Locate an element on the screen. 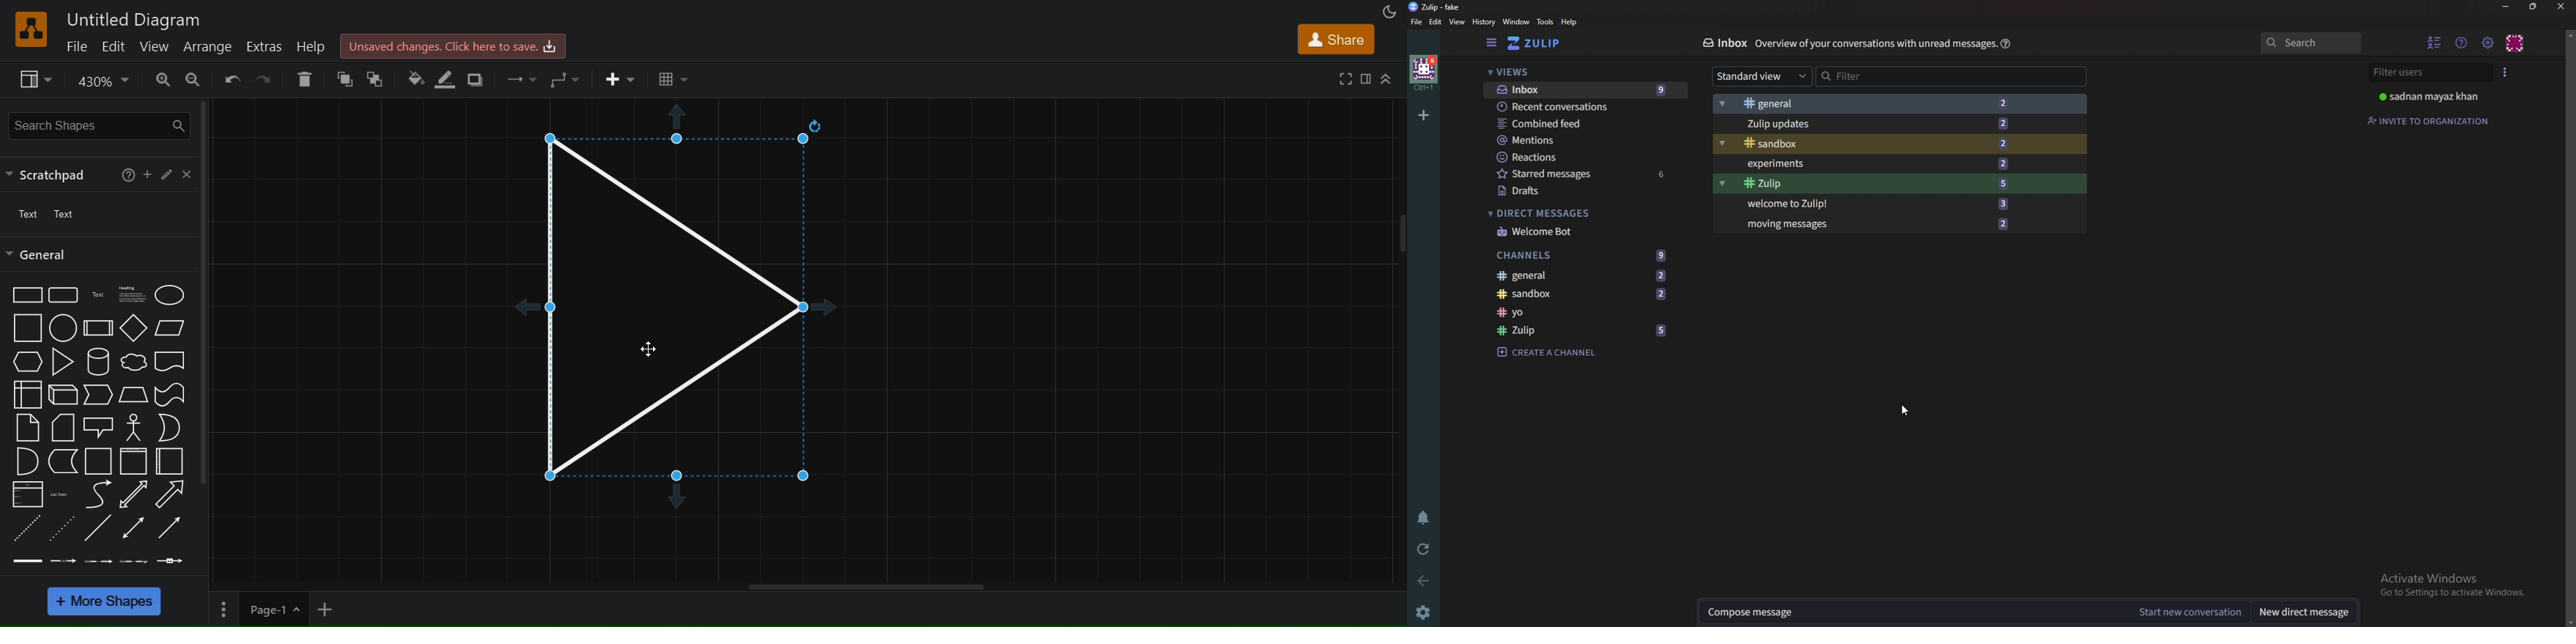 Image resolution: width=2576 pixels, height=644 pixels. Hide user list is located at coordinates (2435, 43).